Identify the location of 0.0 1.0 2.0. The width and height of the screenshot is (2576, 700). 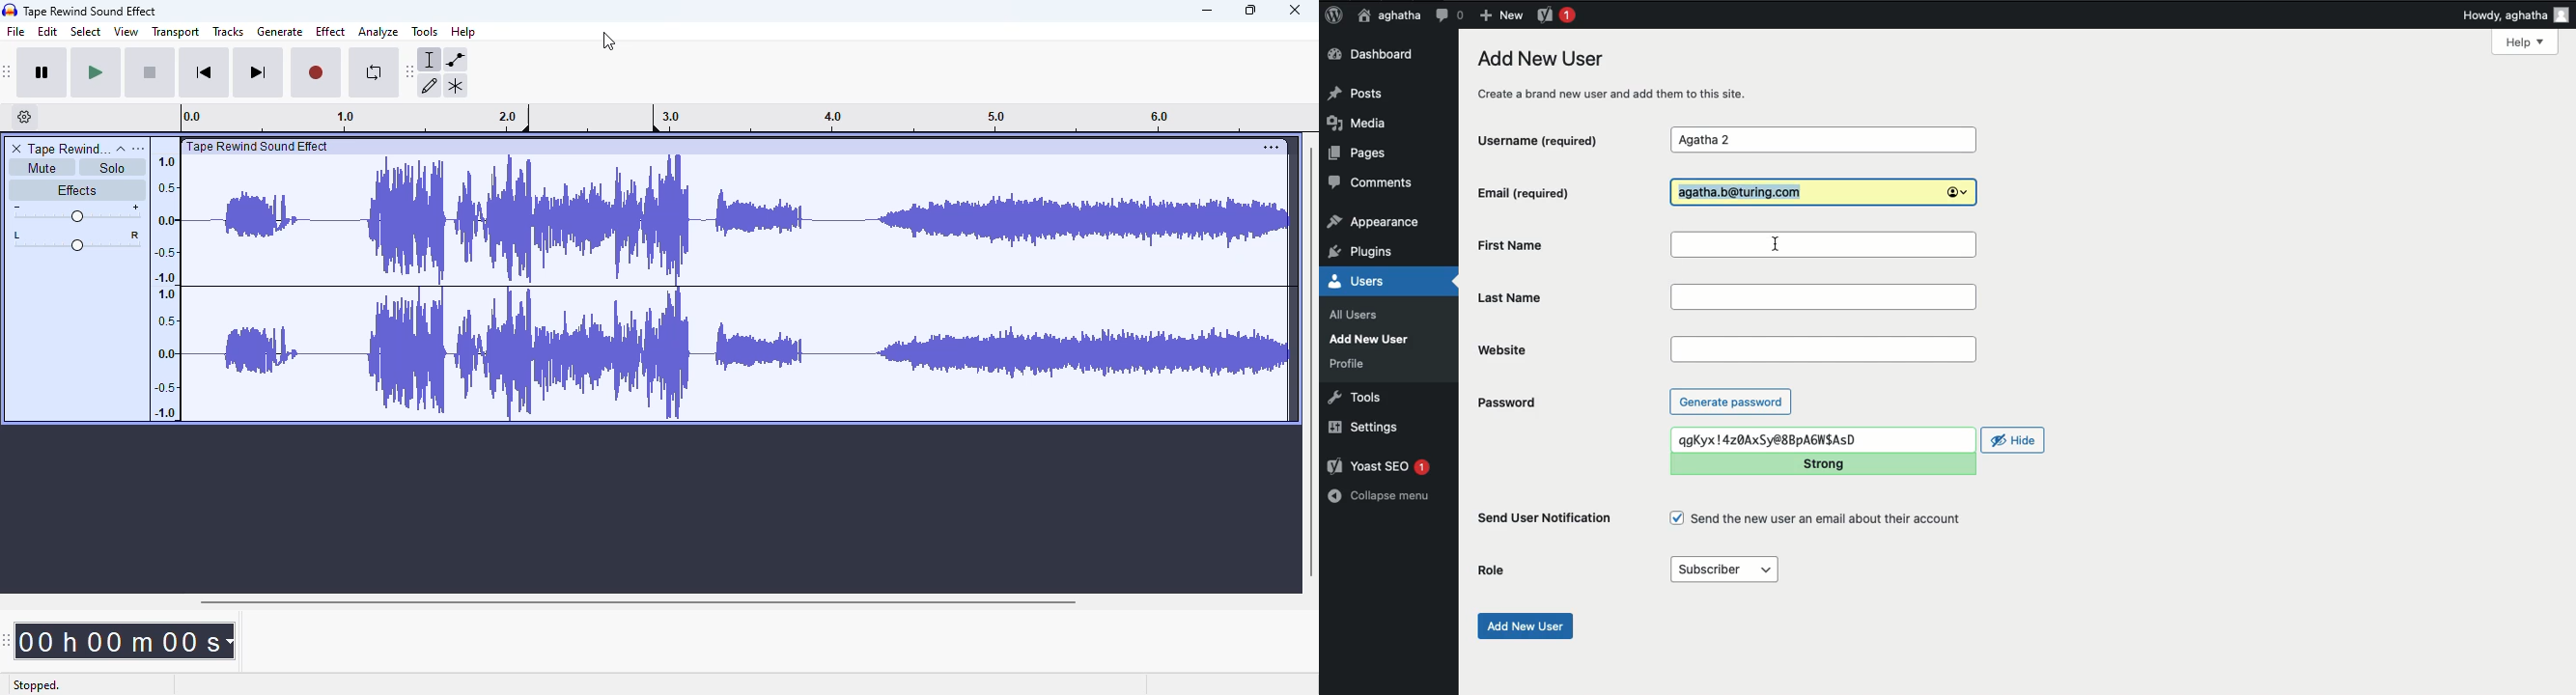
(352, 118).